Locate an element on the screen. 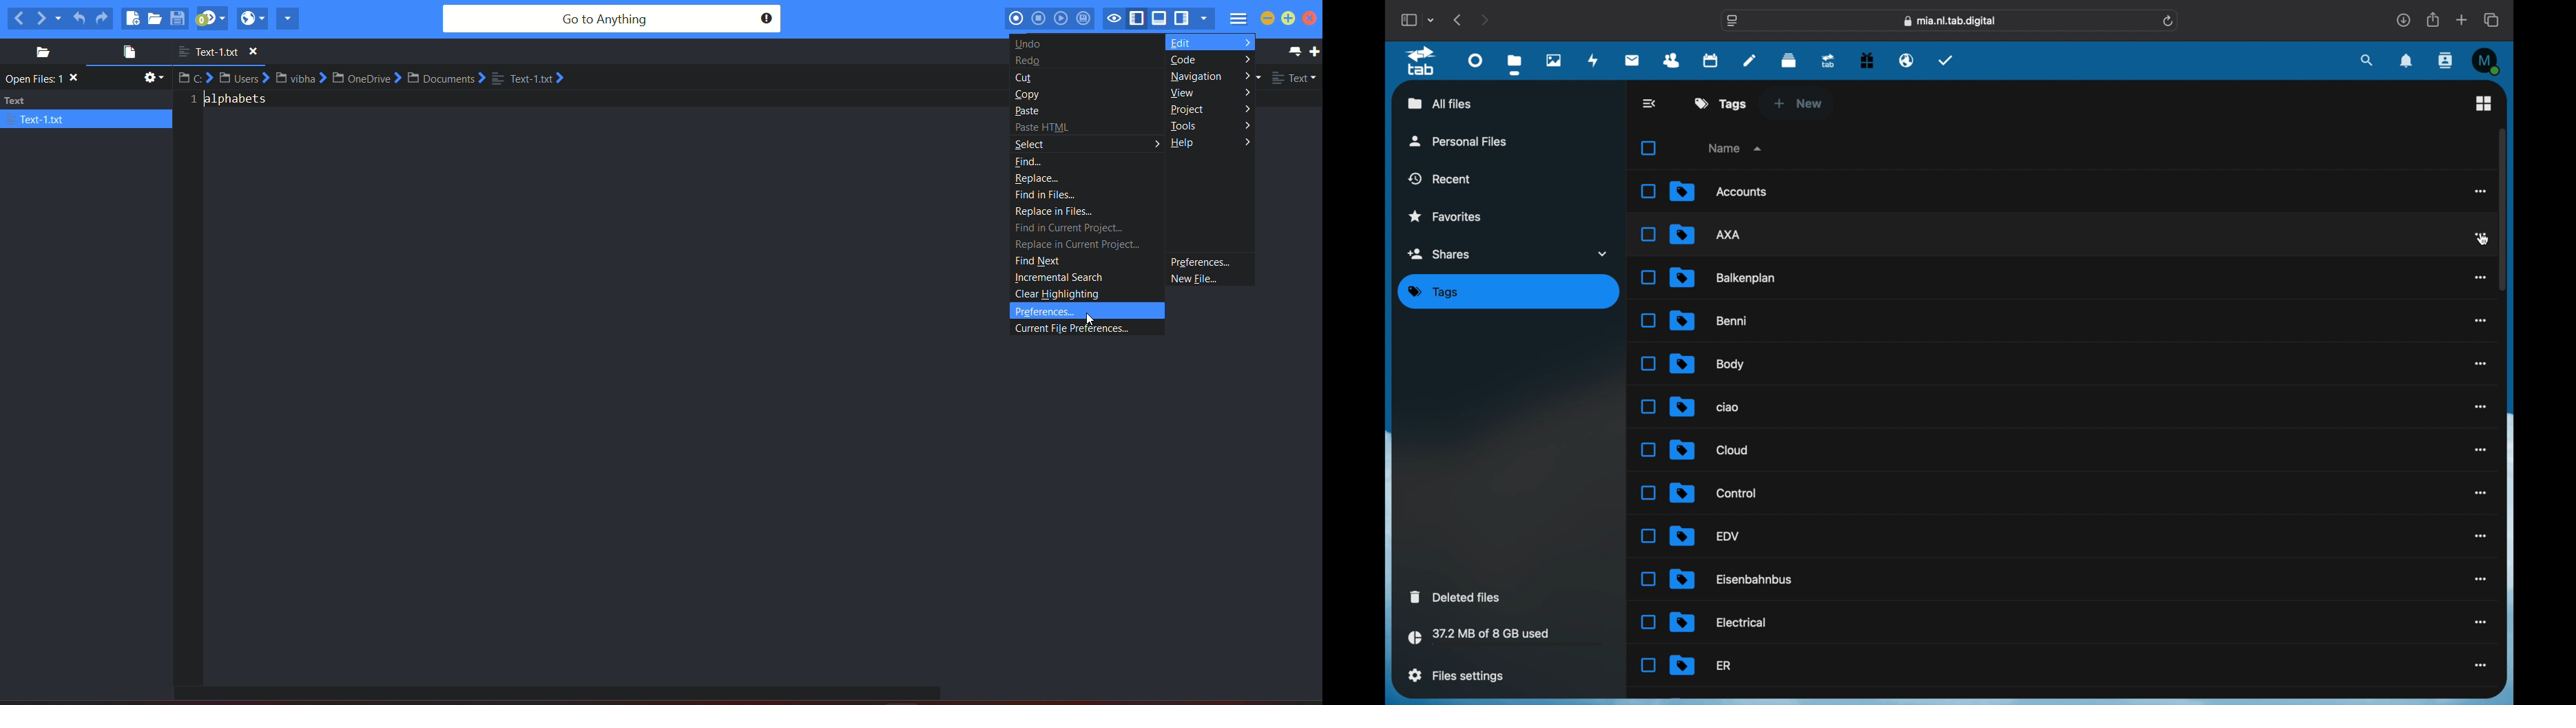 This screenshot has width=2576, height=728. more options is located at coordinates (2482, 492).